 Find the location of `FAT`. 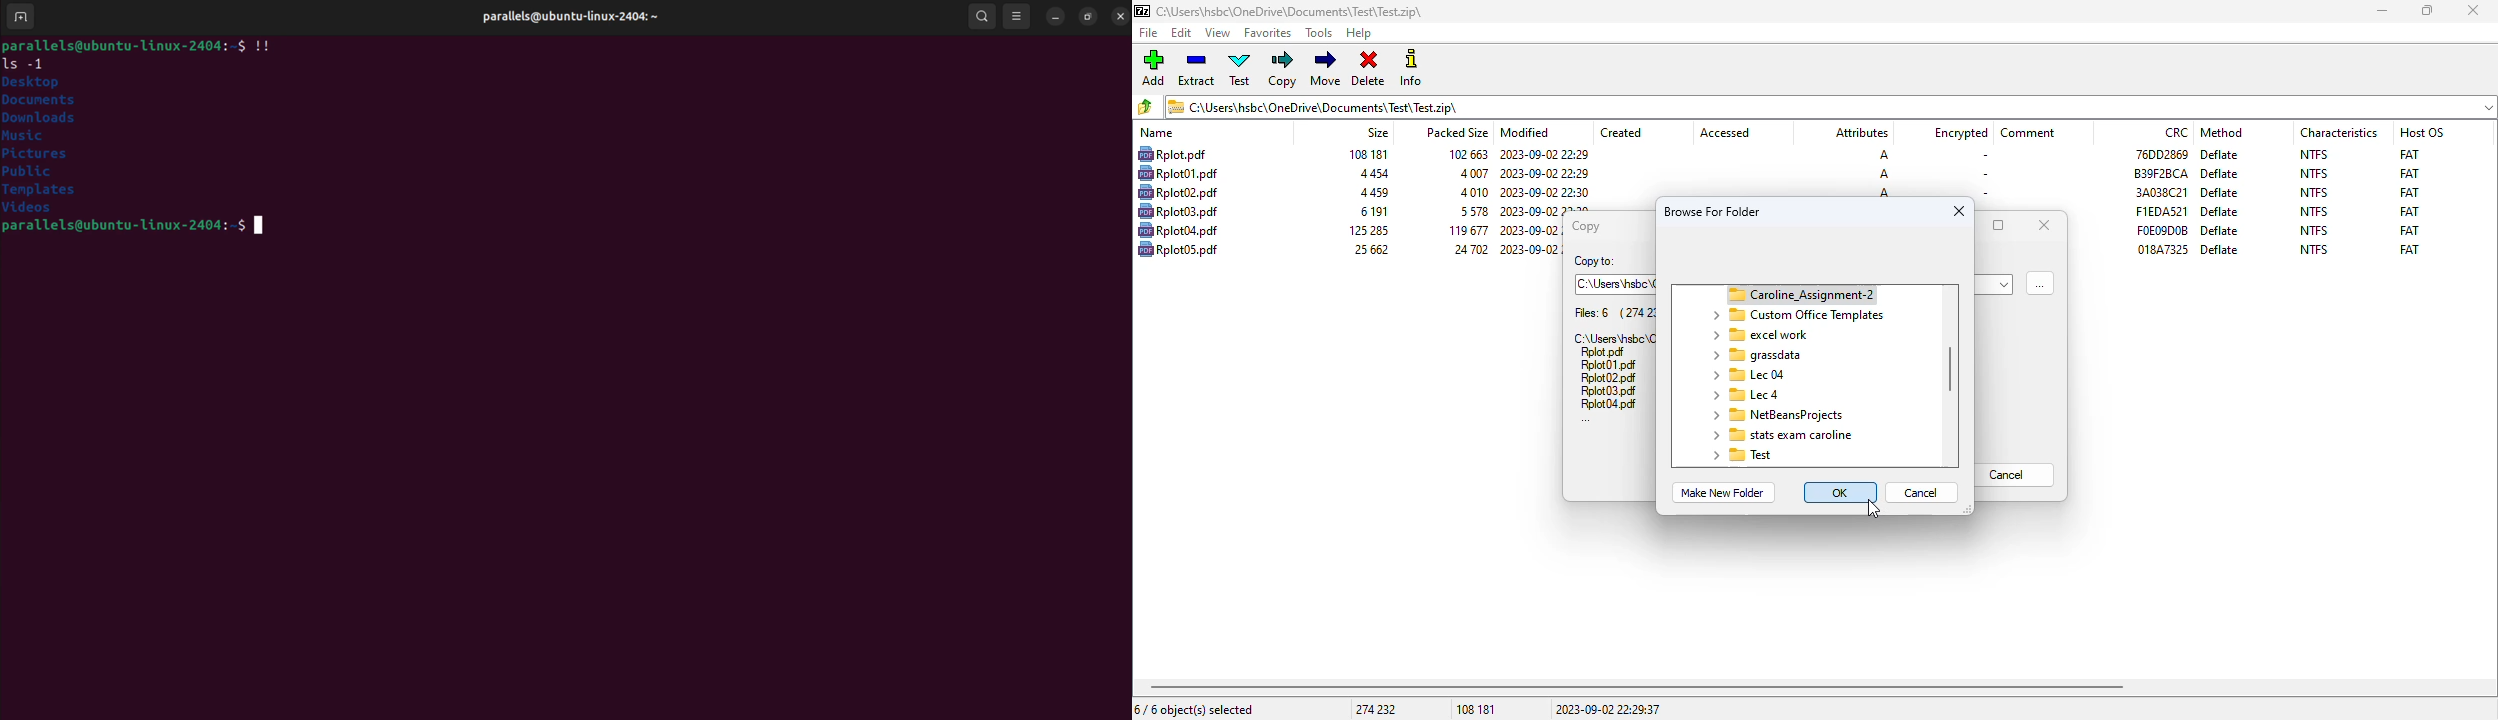

FAT is located at coordinates (2409, 173).